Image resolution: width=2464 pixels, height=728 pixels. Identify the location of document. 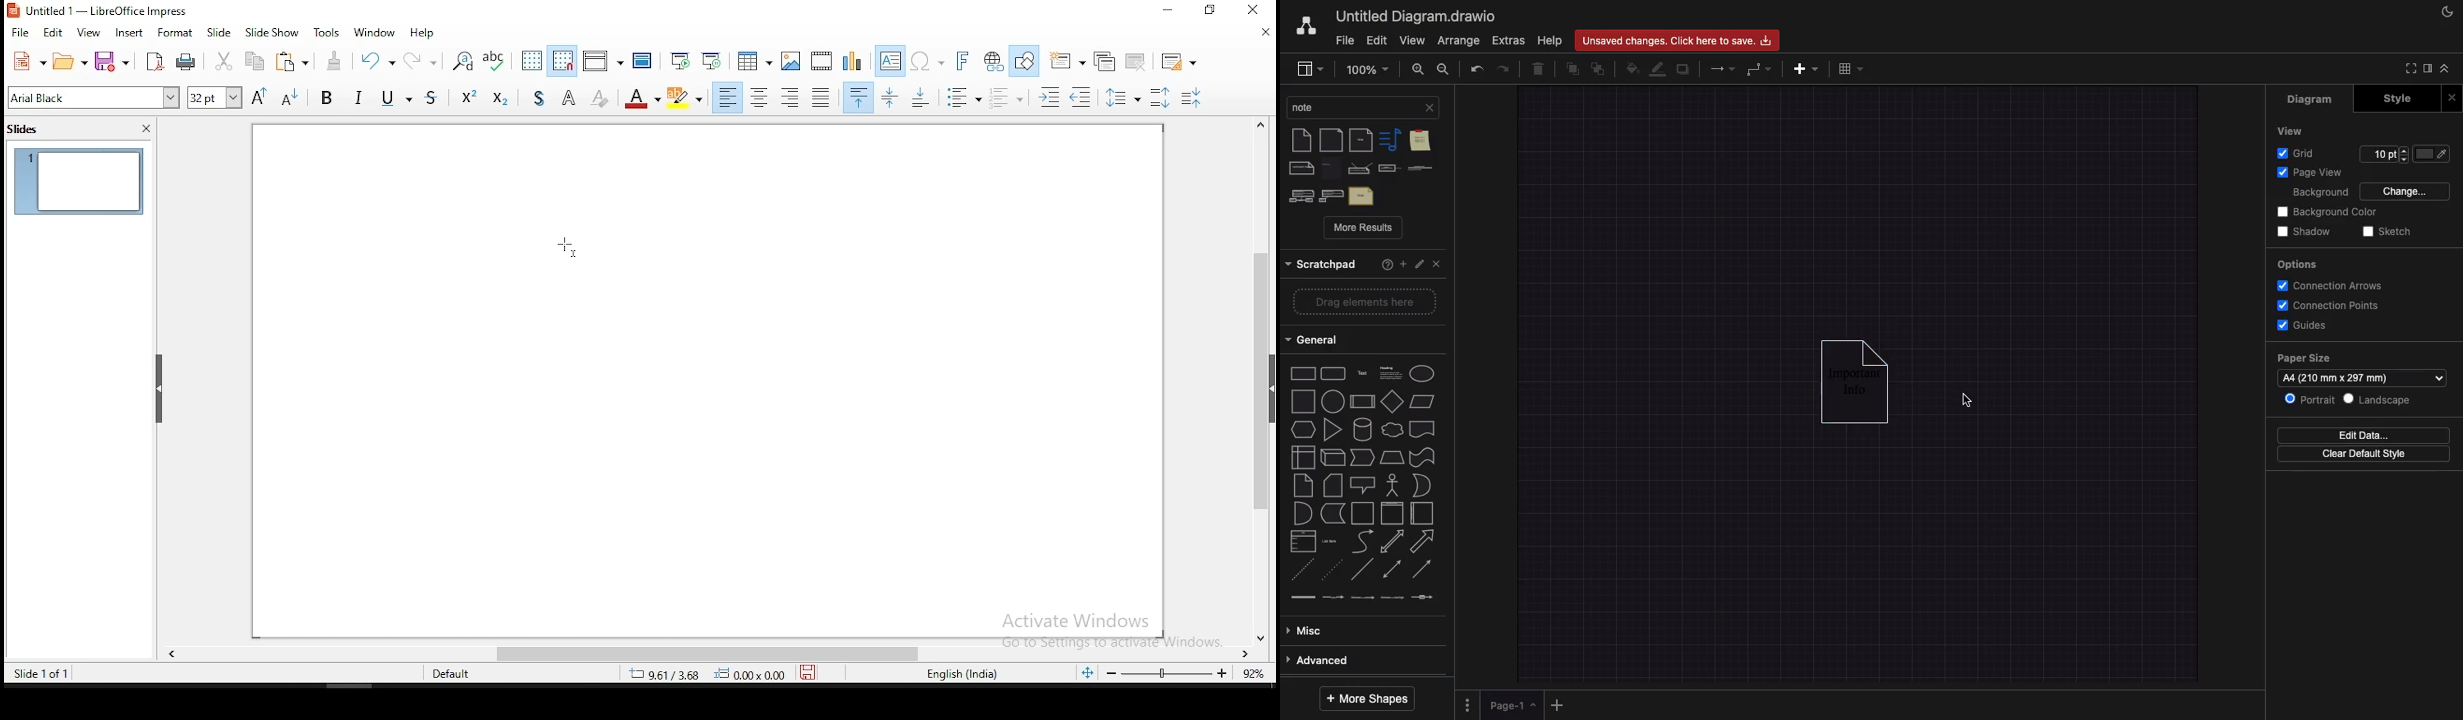
(1422, 428).